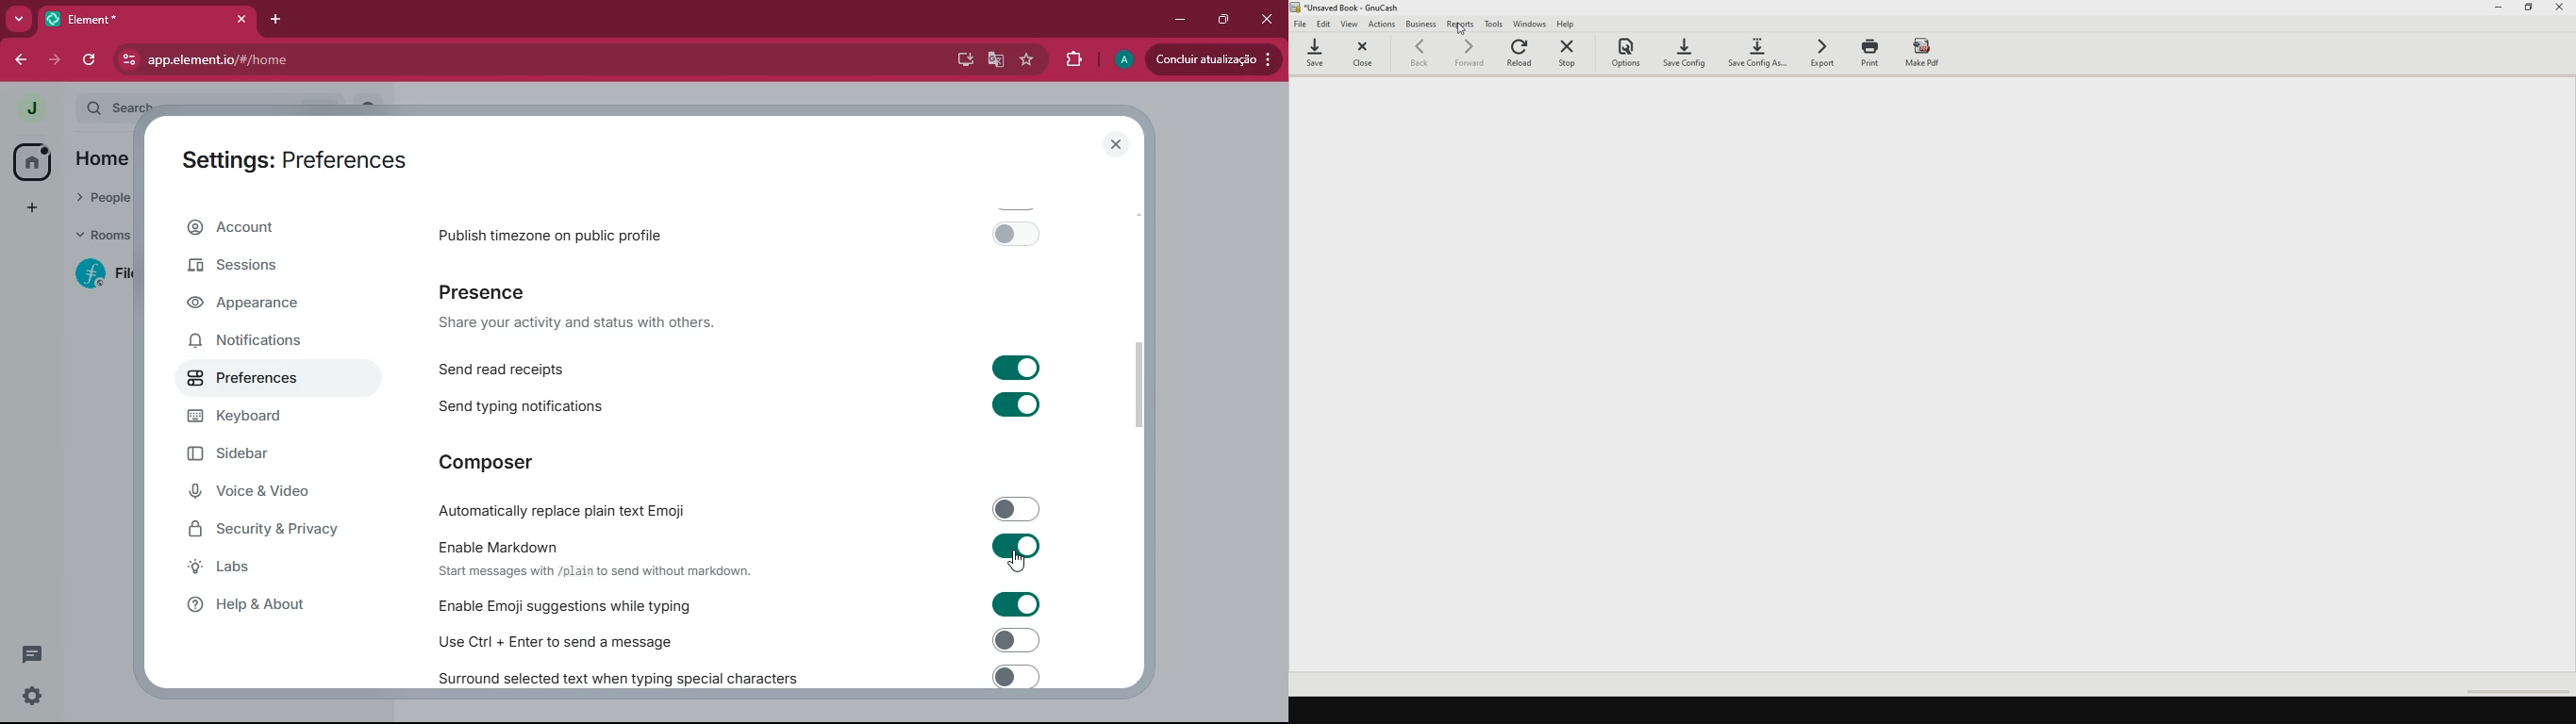 The image size is (2576, 728). Describe the element at coordinates (1141, 388) in the screenshot. I see `scroll bar` at that location.